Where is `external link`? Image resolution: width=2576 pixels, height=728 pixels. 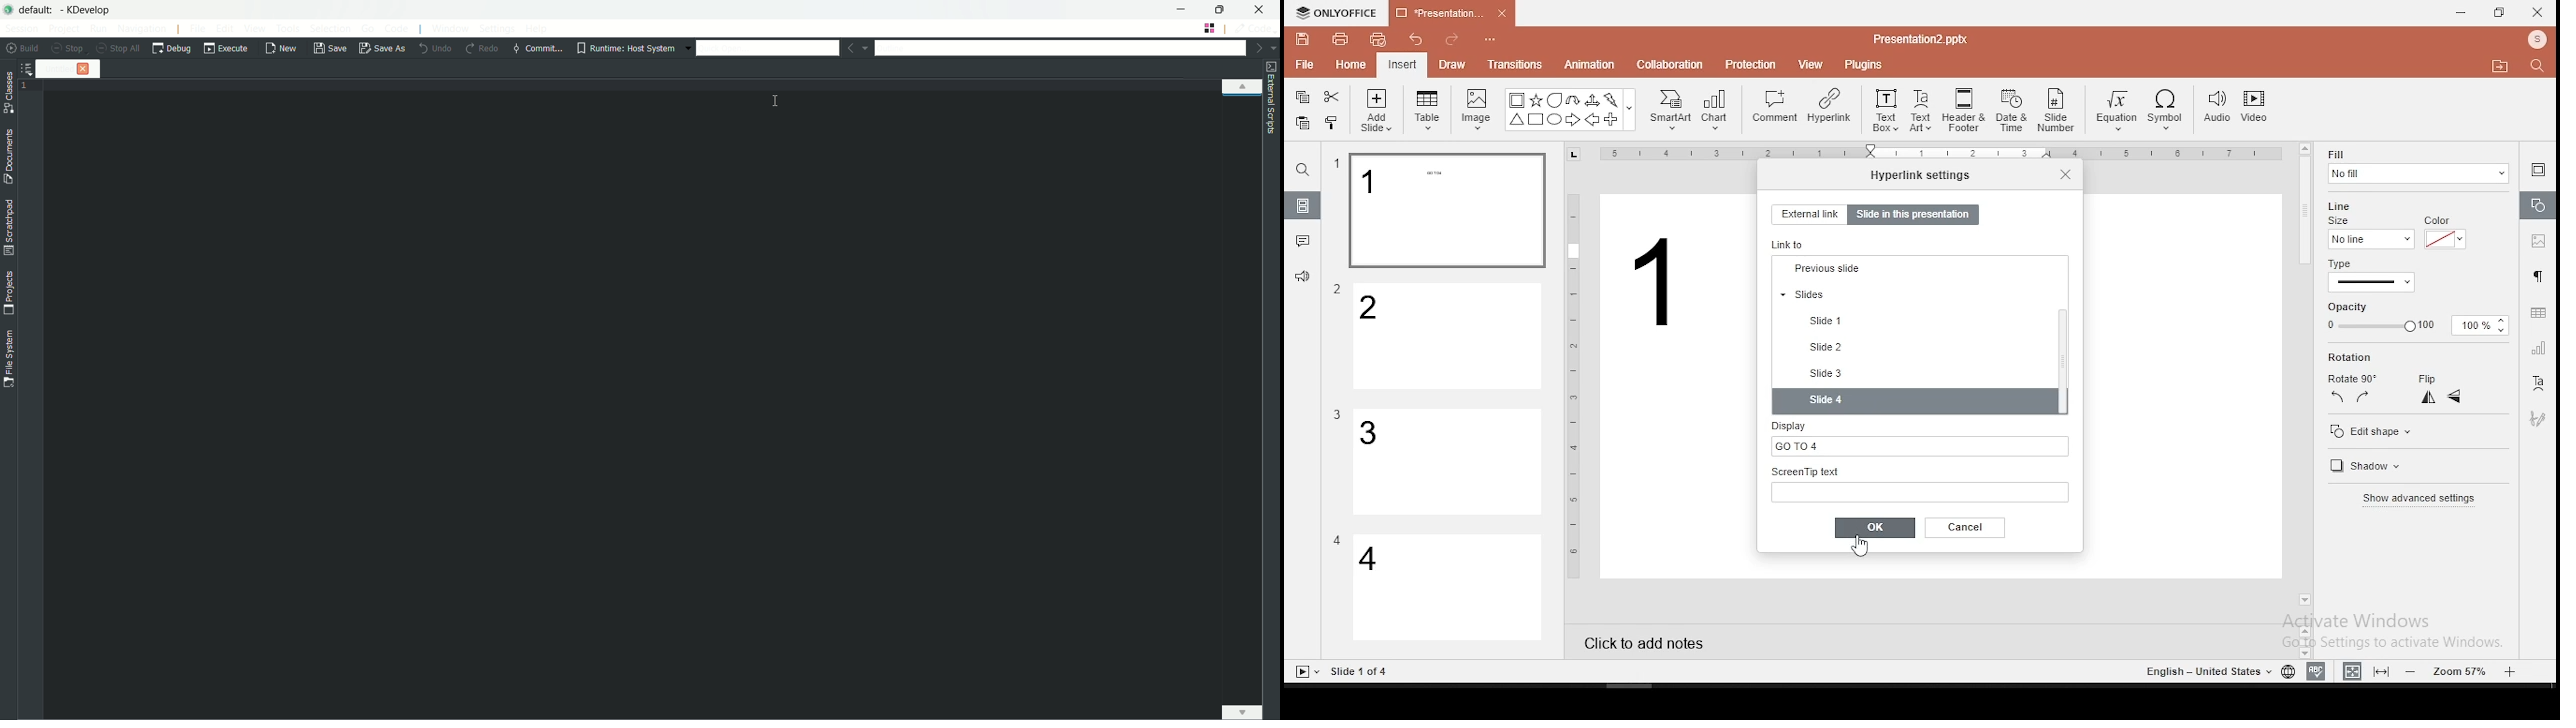 external link is located at coordinates (1808, 214).